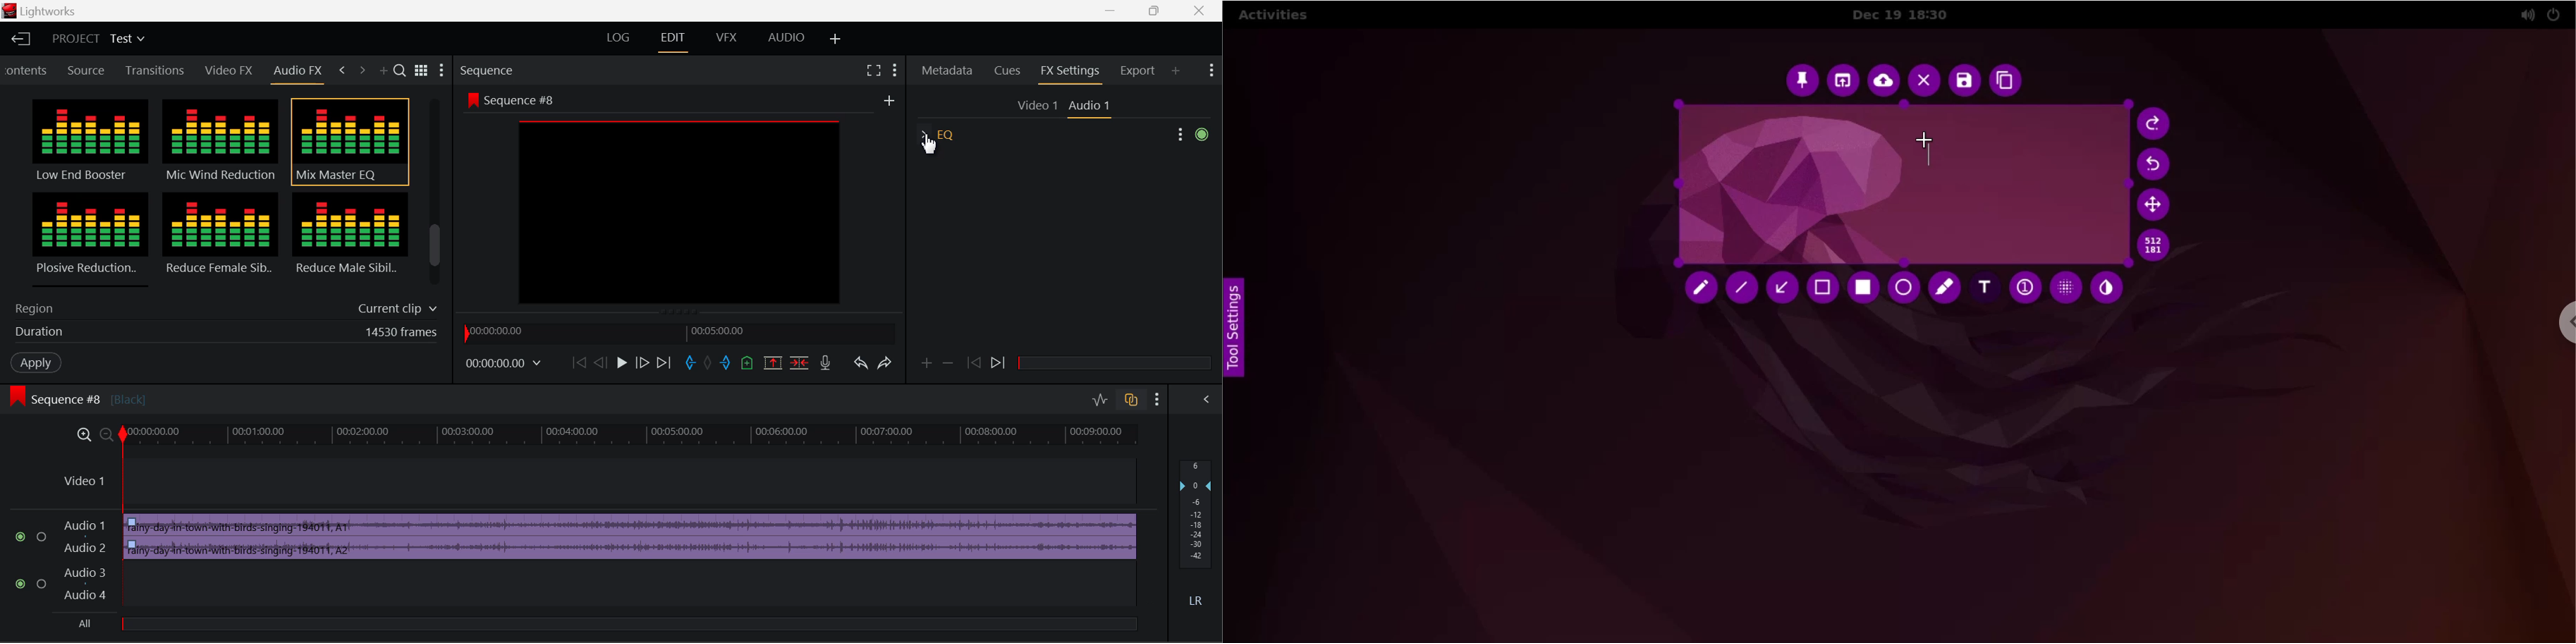  Describe the element at coordinates (1825, 289) in the screenshot. I see `selection tool` at that location.